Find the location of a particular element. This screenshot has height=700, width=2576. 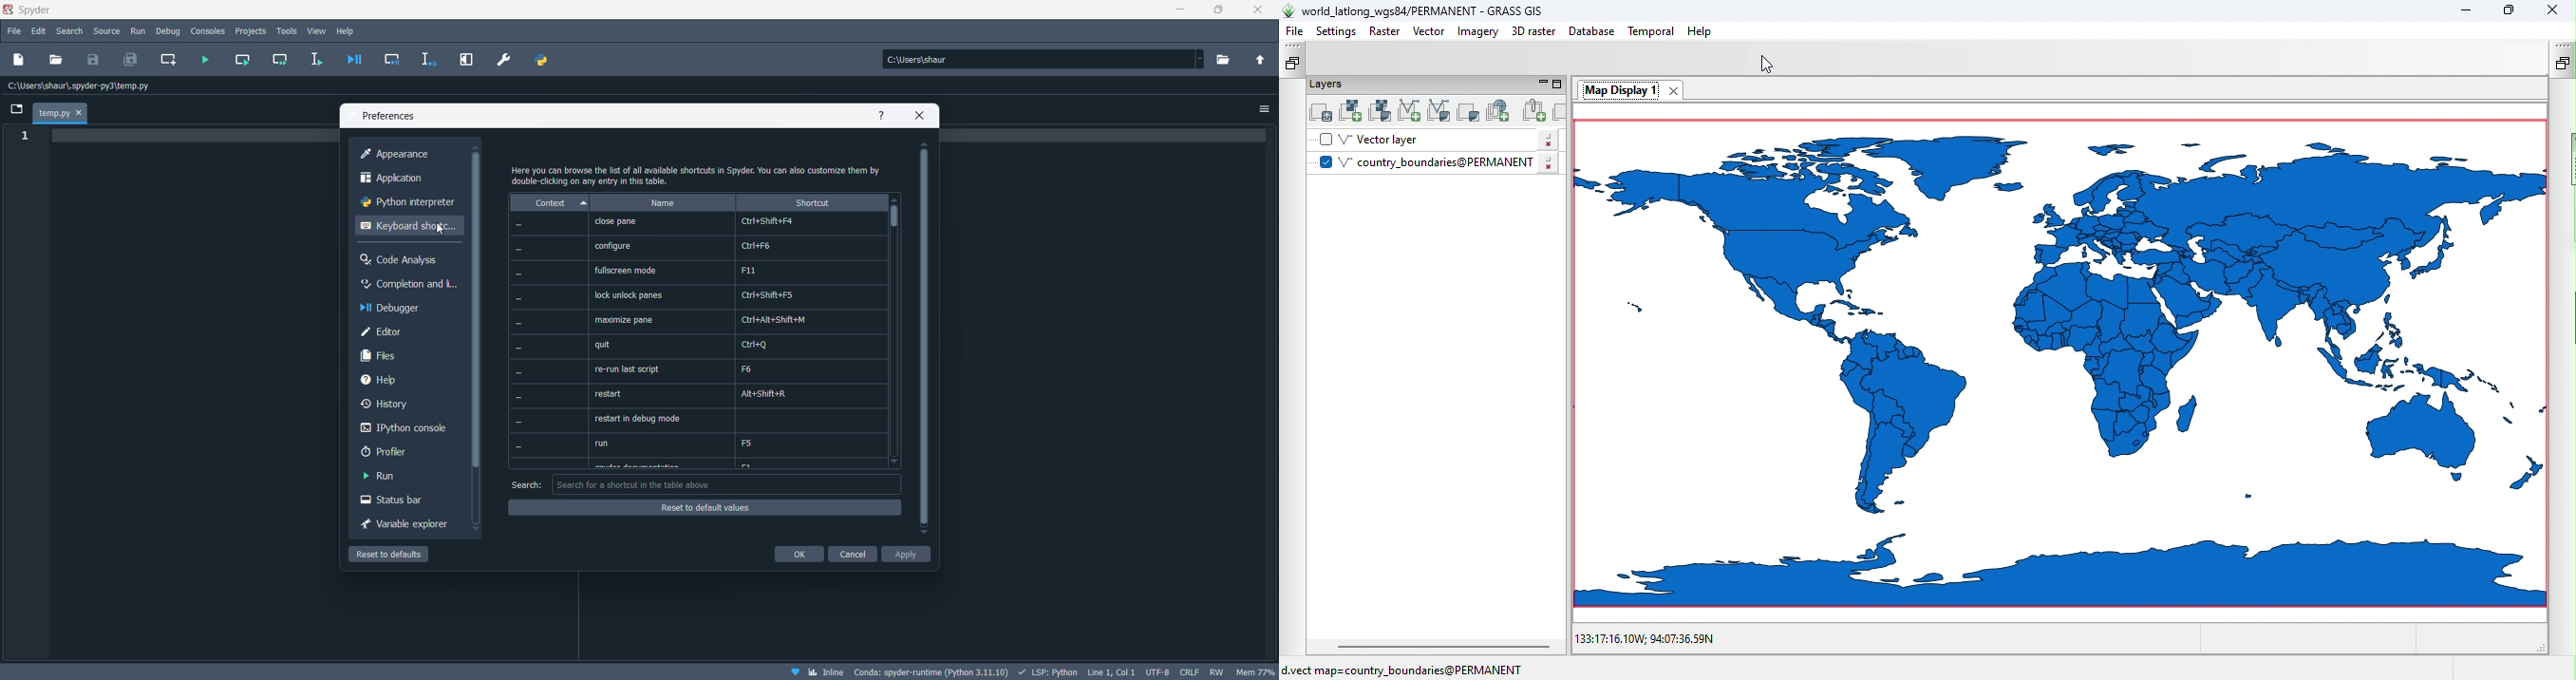

file is located at coordinates (13, 30).